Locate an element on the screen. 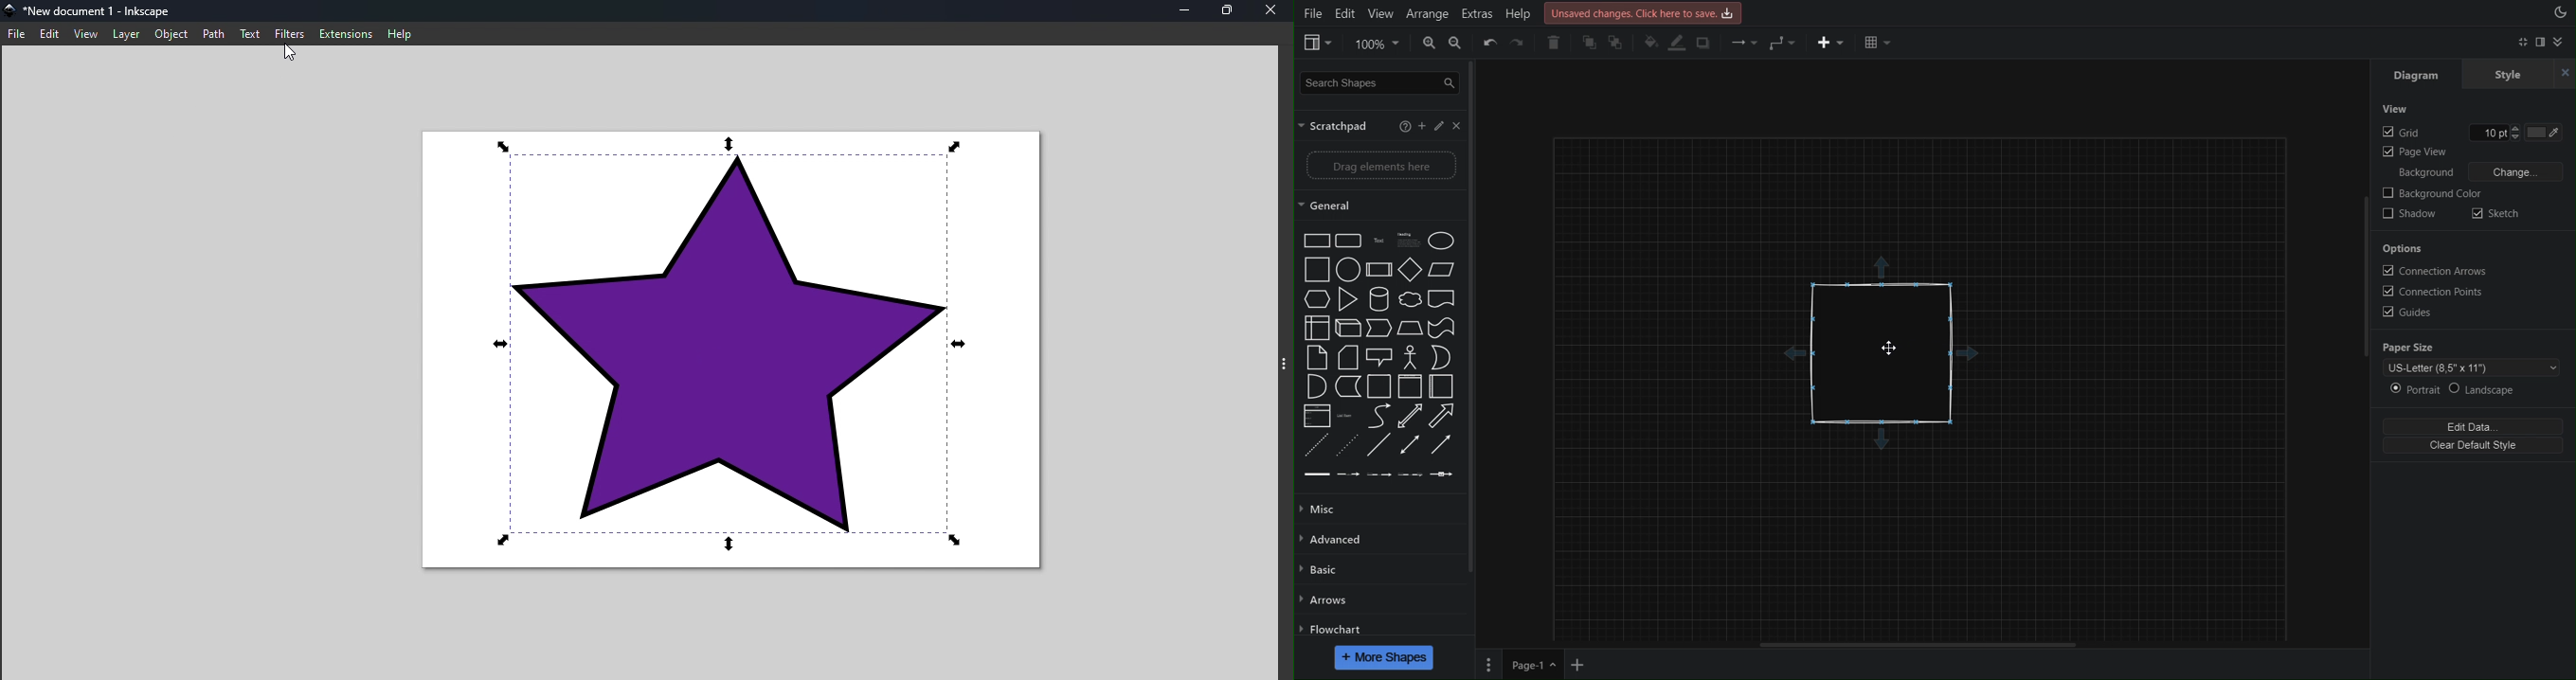 The image size is (2576, 700). Zoom In is located at coordinates (1428, 44).